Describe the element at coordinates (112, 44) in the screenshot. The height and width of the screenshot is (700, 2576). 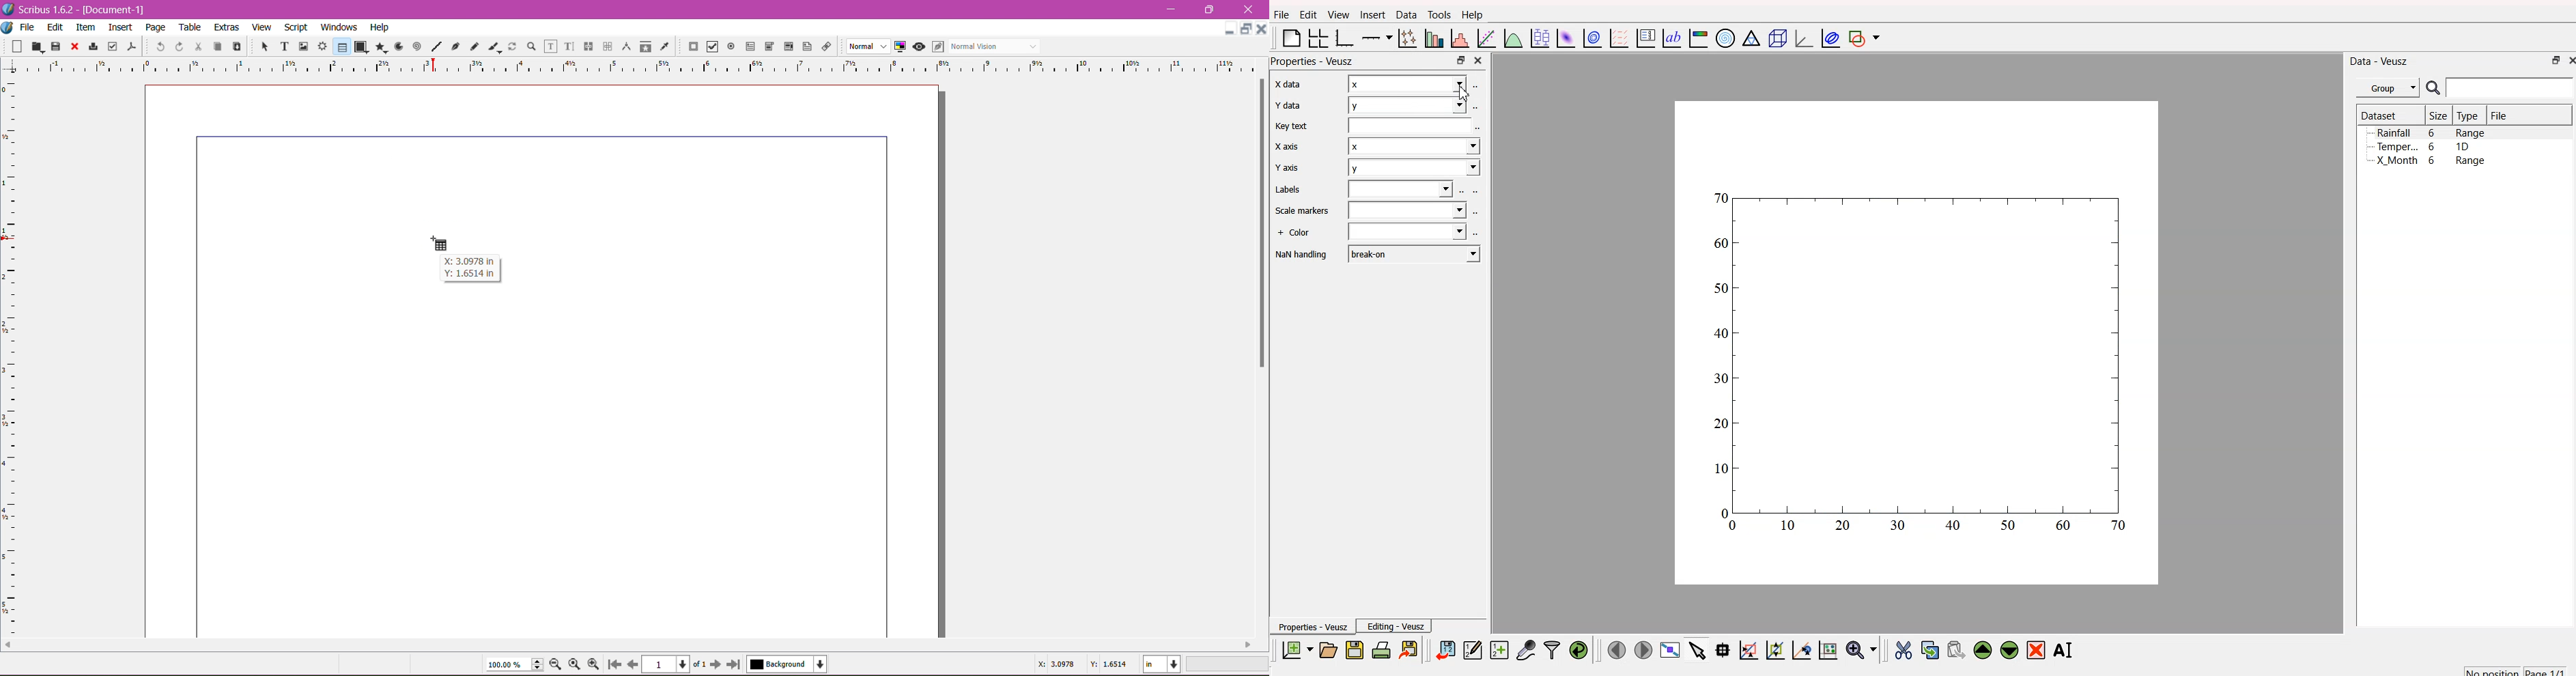
I see `Preflight Verifier` at that location.